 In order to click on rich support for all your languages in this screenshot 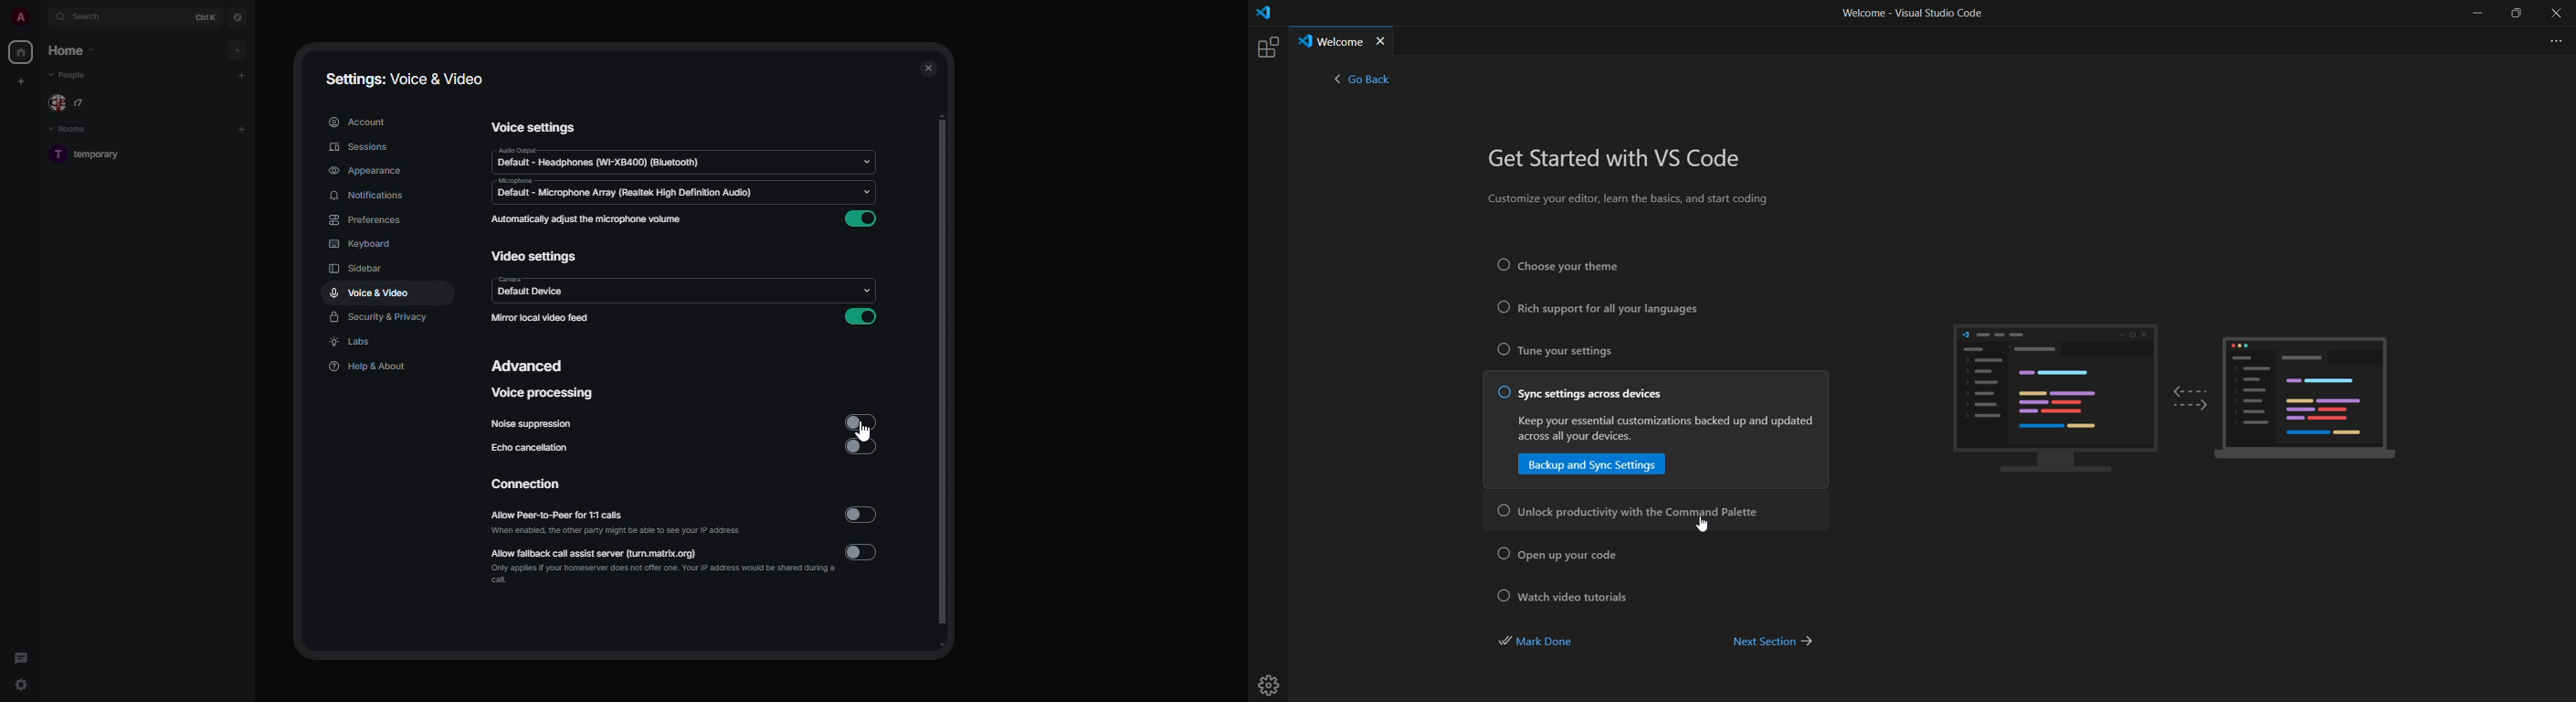, I will do `click(1597, 310)`.